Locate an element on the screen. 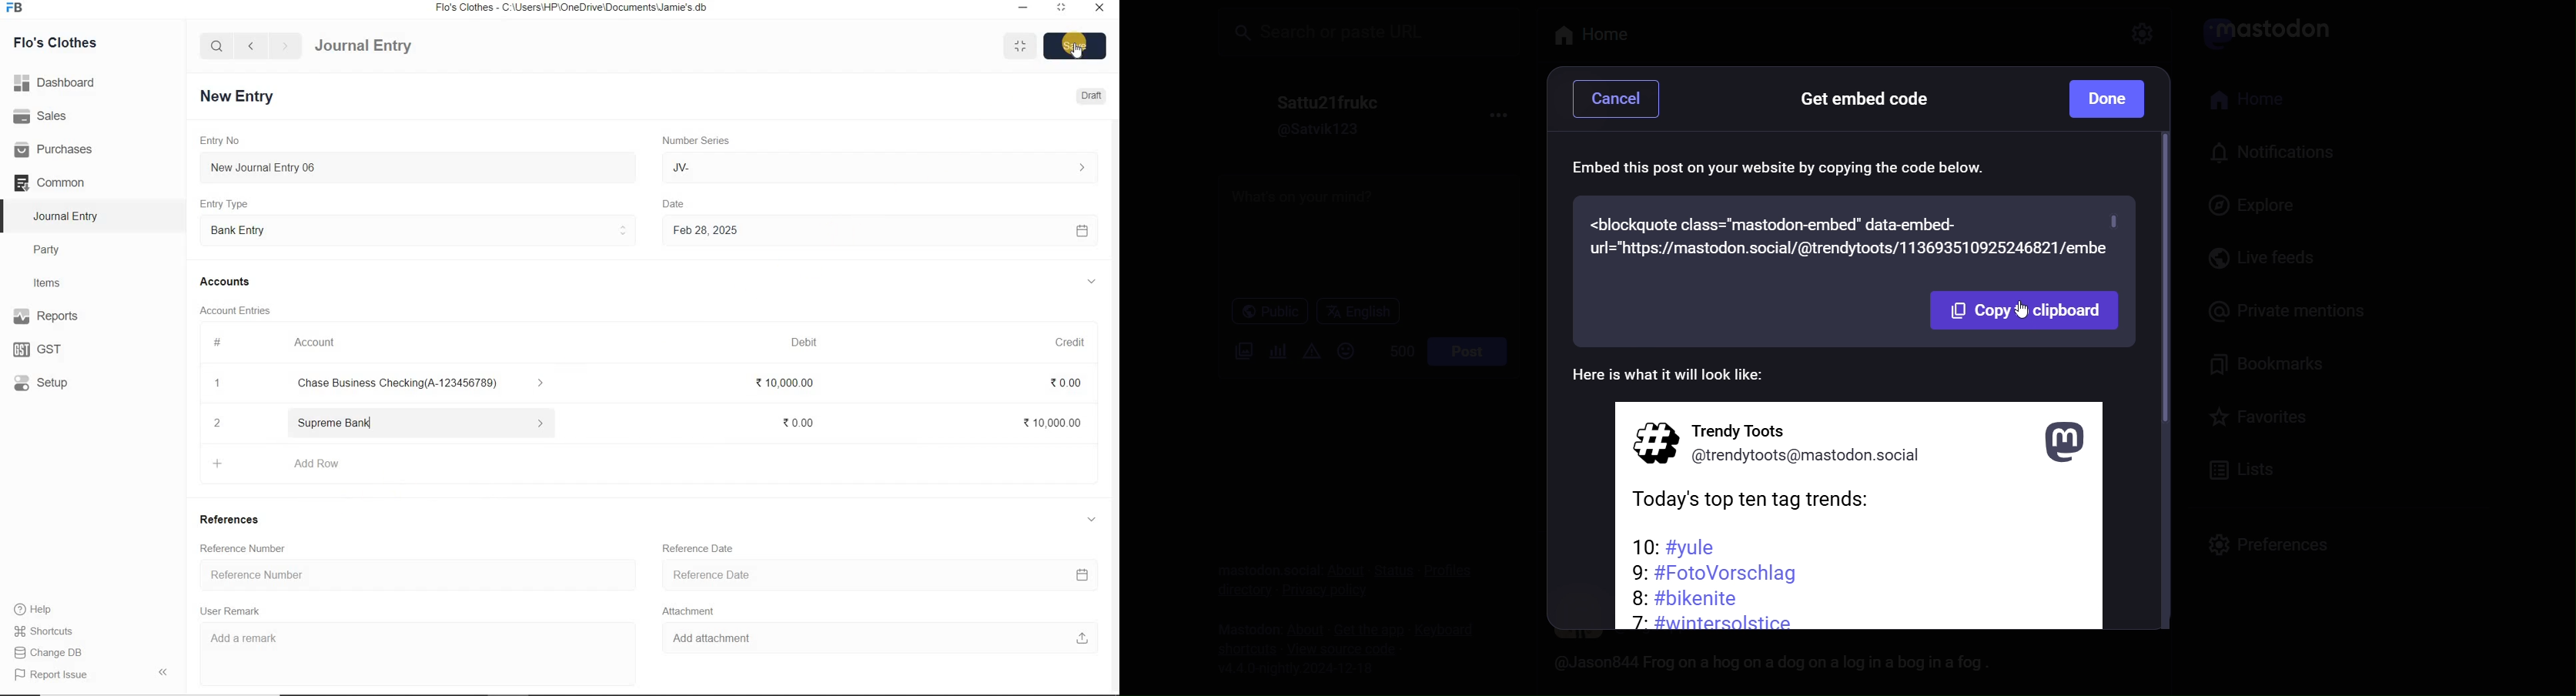 Image resolution: width=2576 pixels, height=700 pixels. search is located at coordinates (217, 46).